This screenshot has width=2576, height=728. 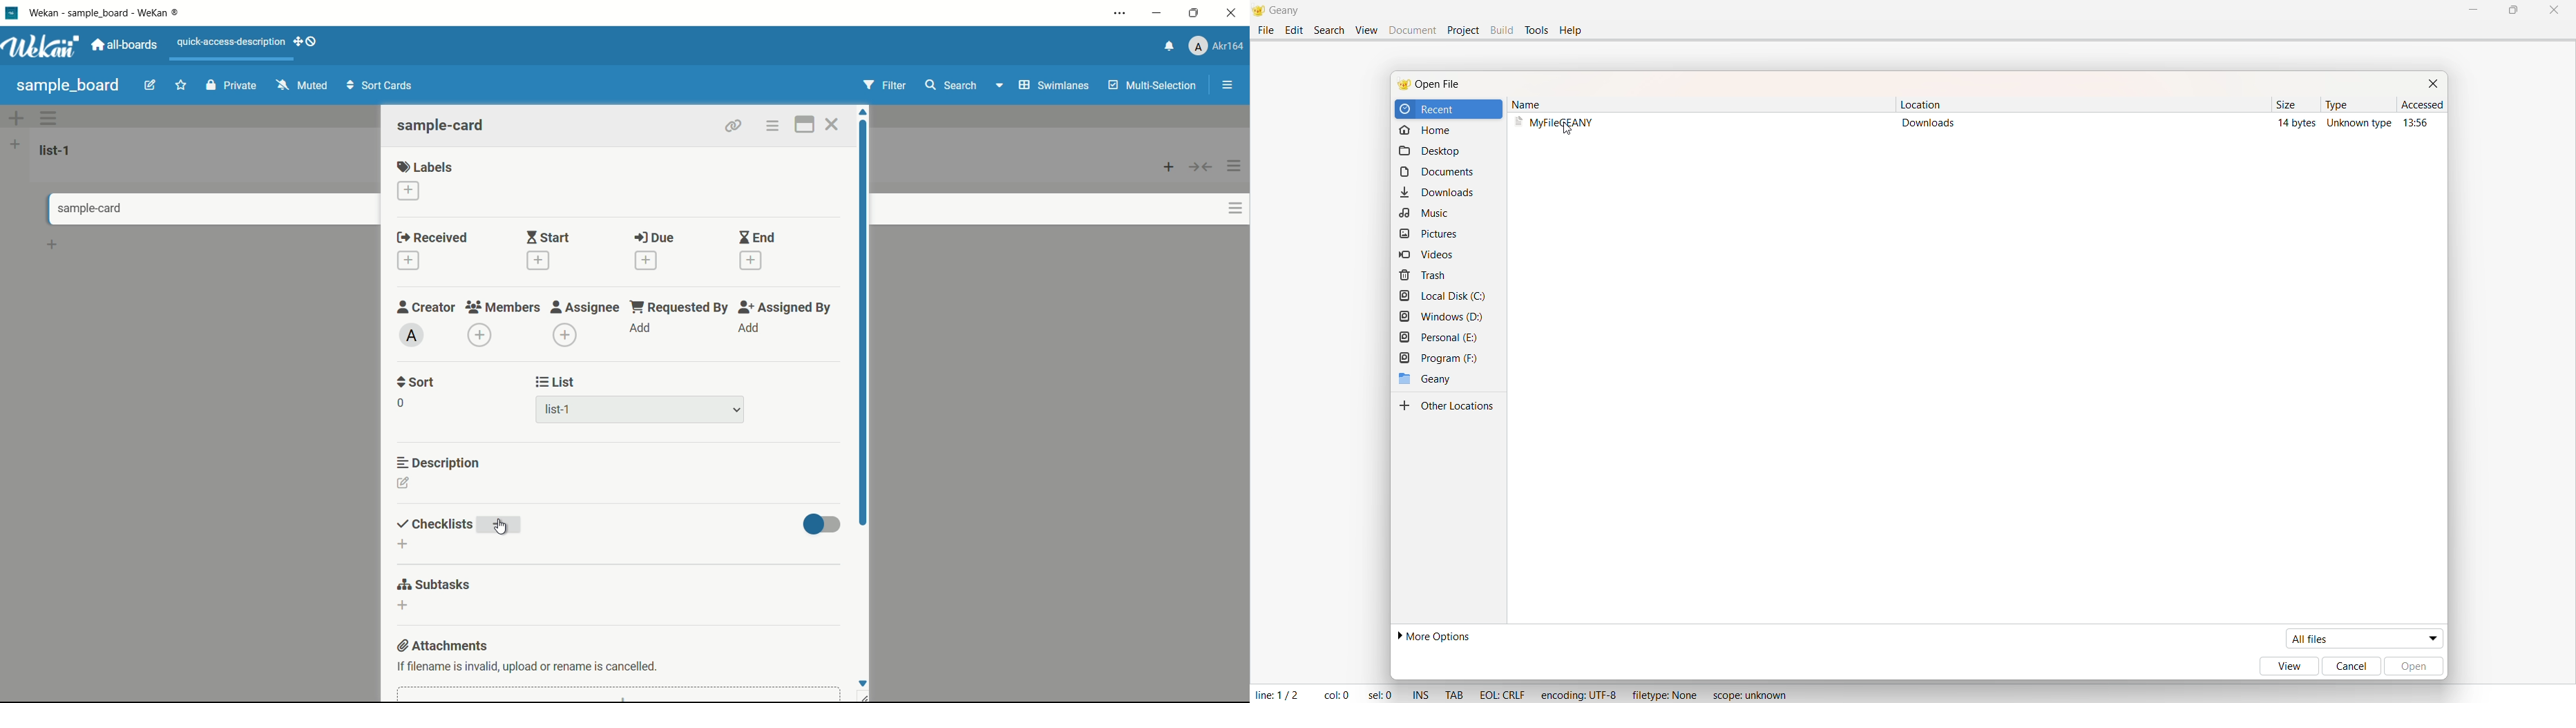 I want to click on show-desktop-drag-handles, so click(x=307, y=40).